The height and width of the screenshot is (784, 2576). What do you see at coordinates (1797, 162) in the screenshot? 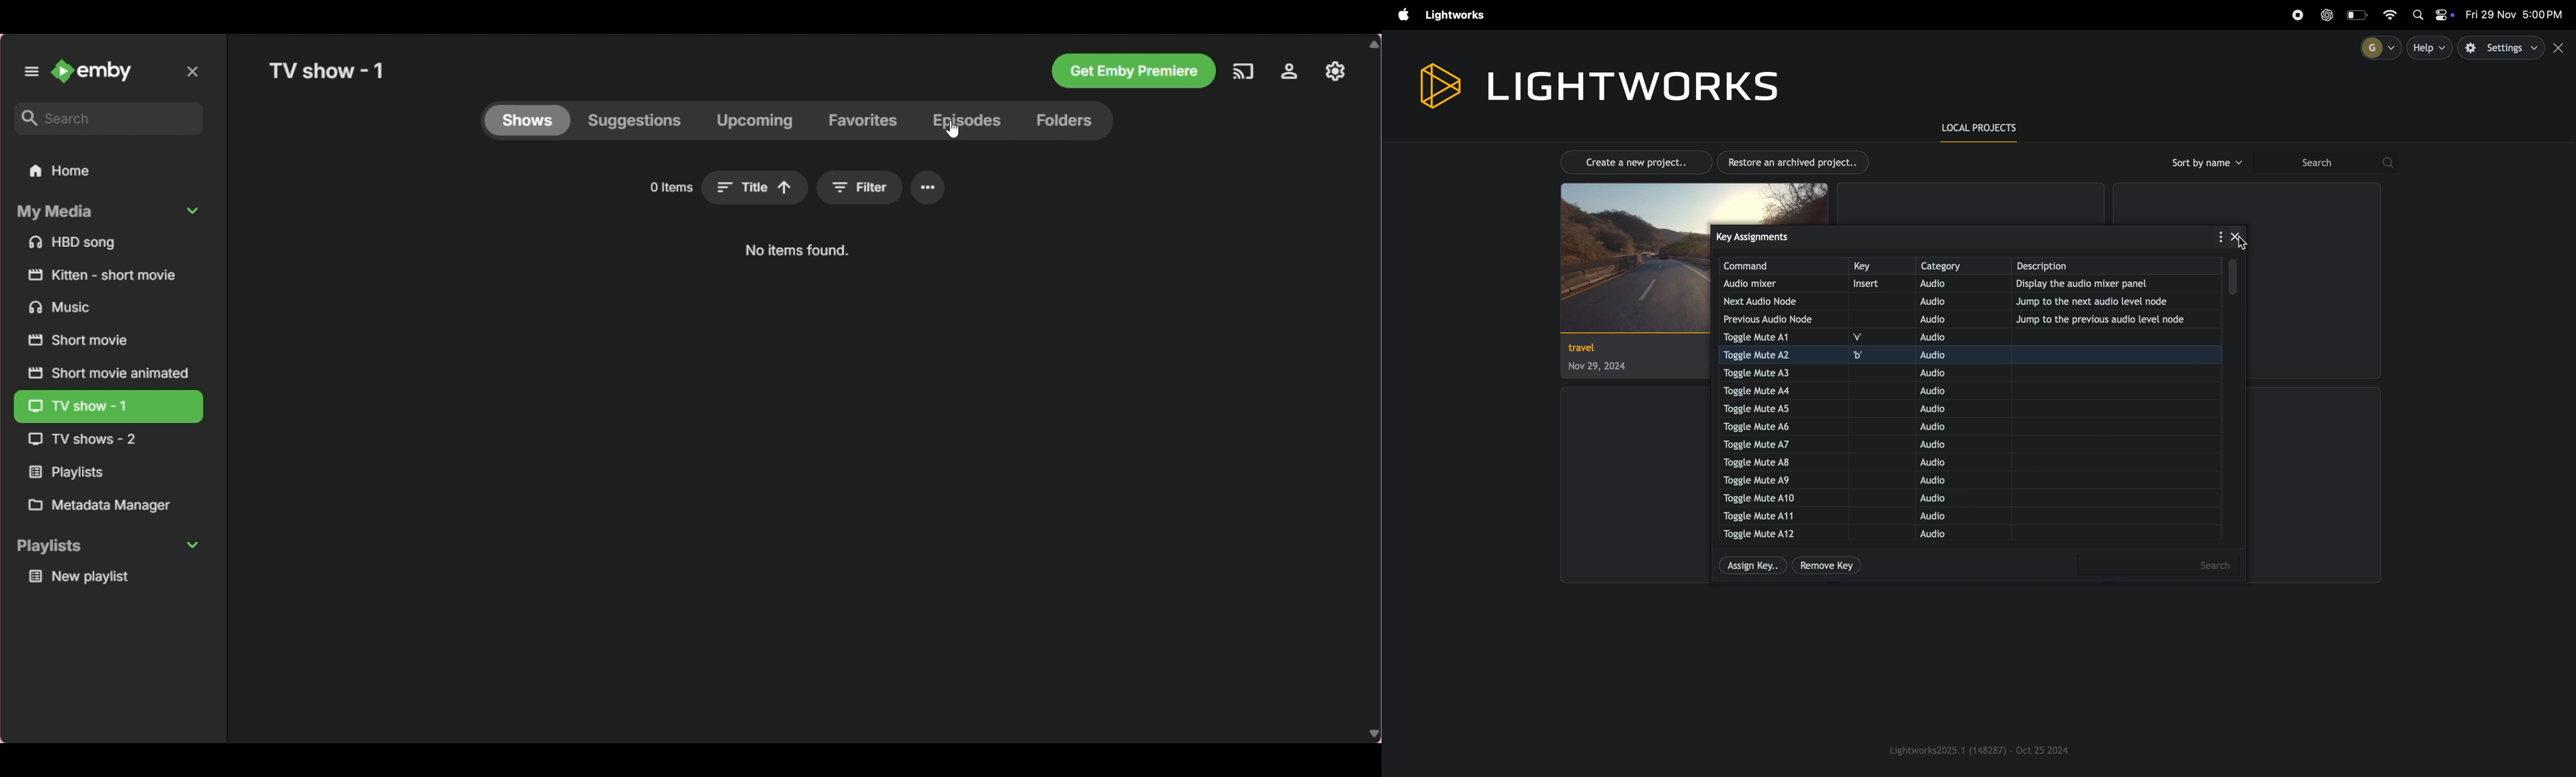
I see `restore archived projects` at bounding box center [1797, 162].